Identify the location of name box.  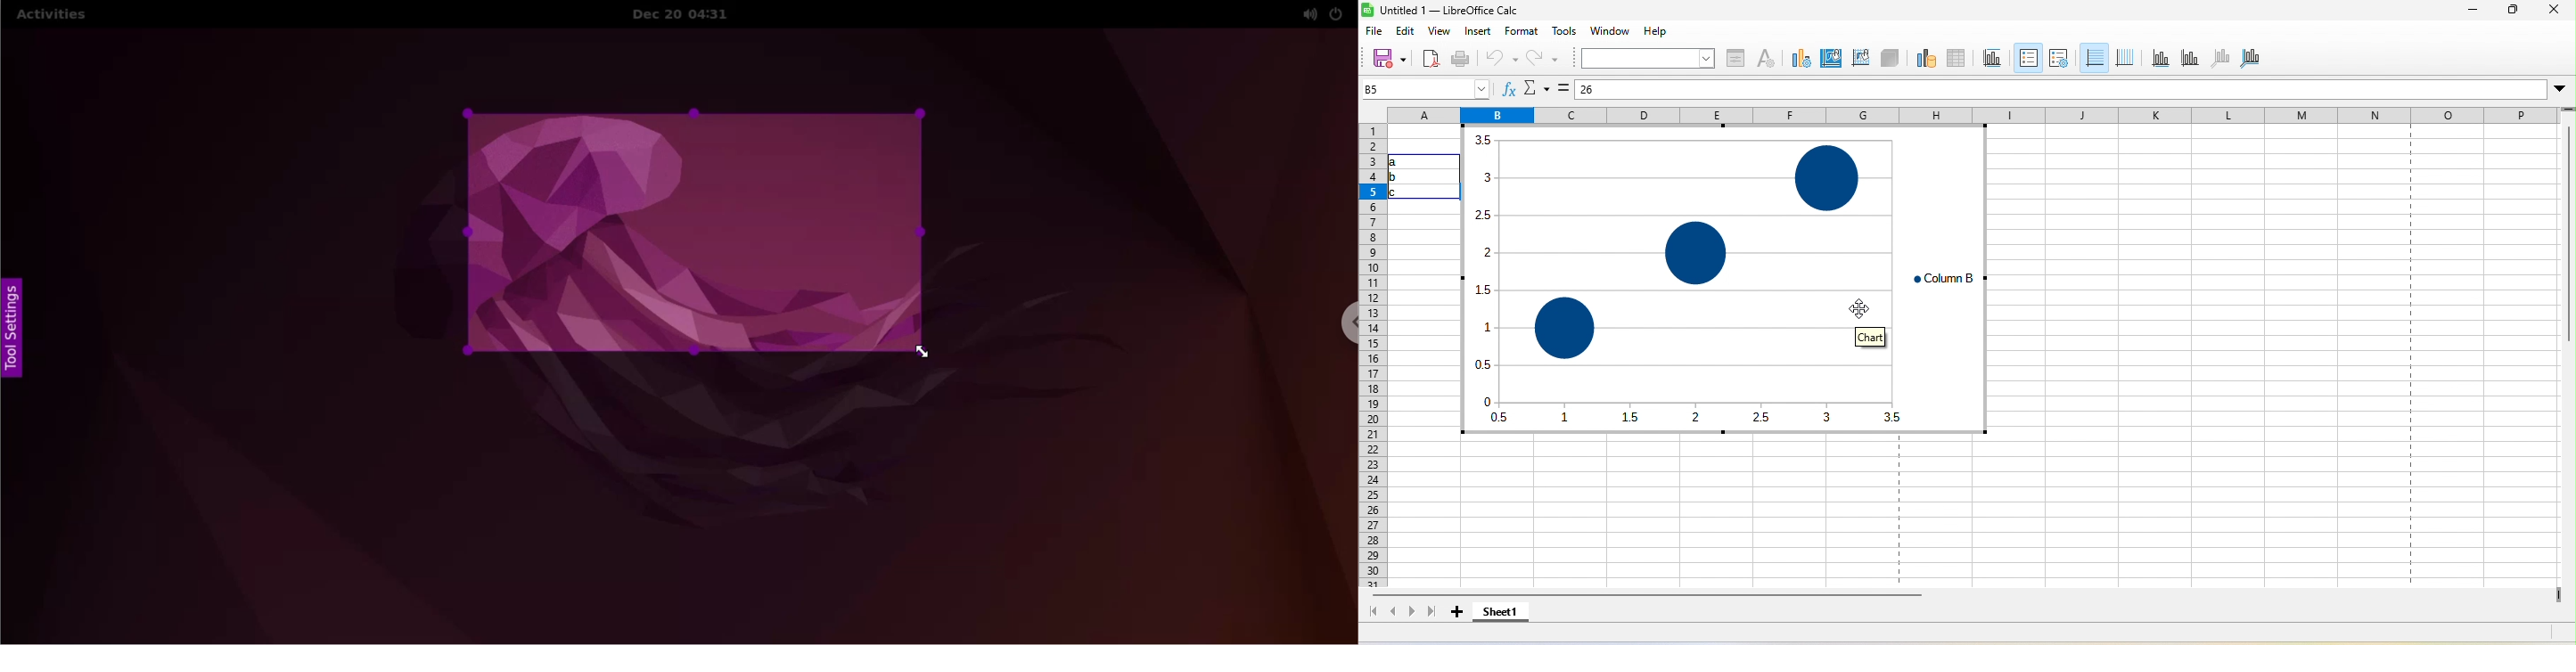
(1423, 88).